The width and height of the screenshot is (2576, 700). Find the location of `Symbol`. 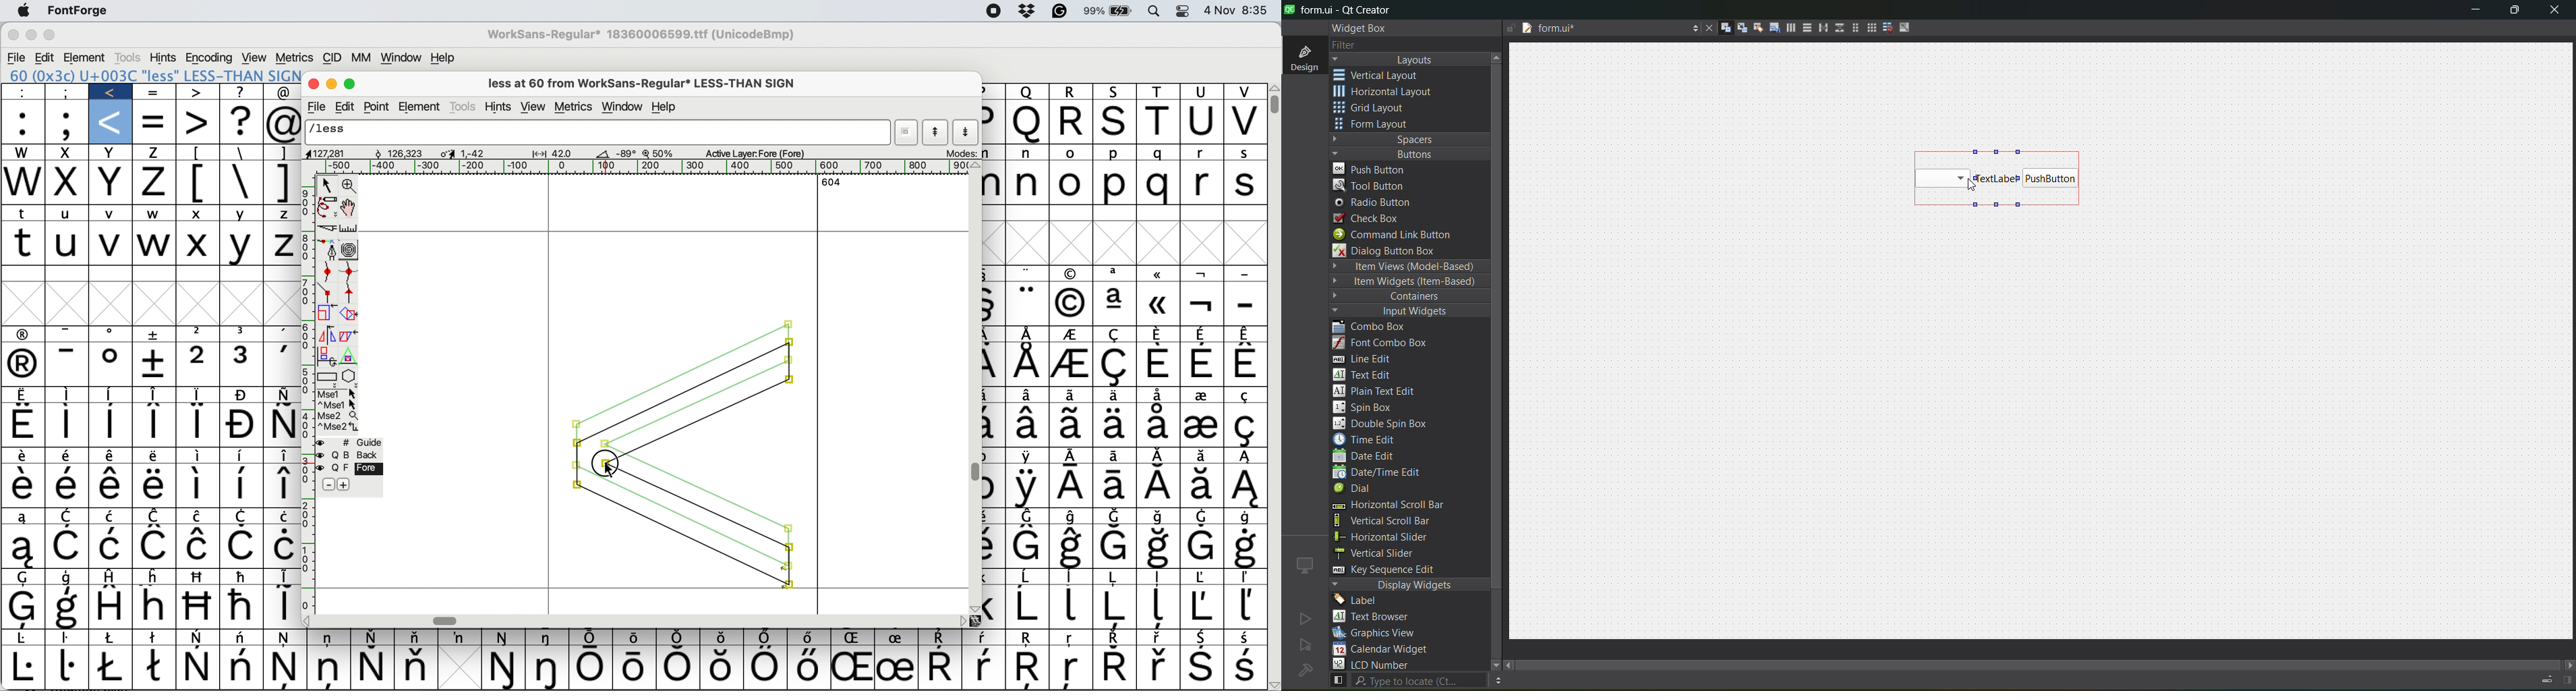

Symbol is located at coordinates (25, 577).